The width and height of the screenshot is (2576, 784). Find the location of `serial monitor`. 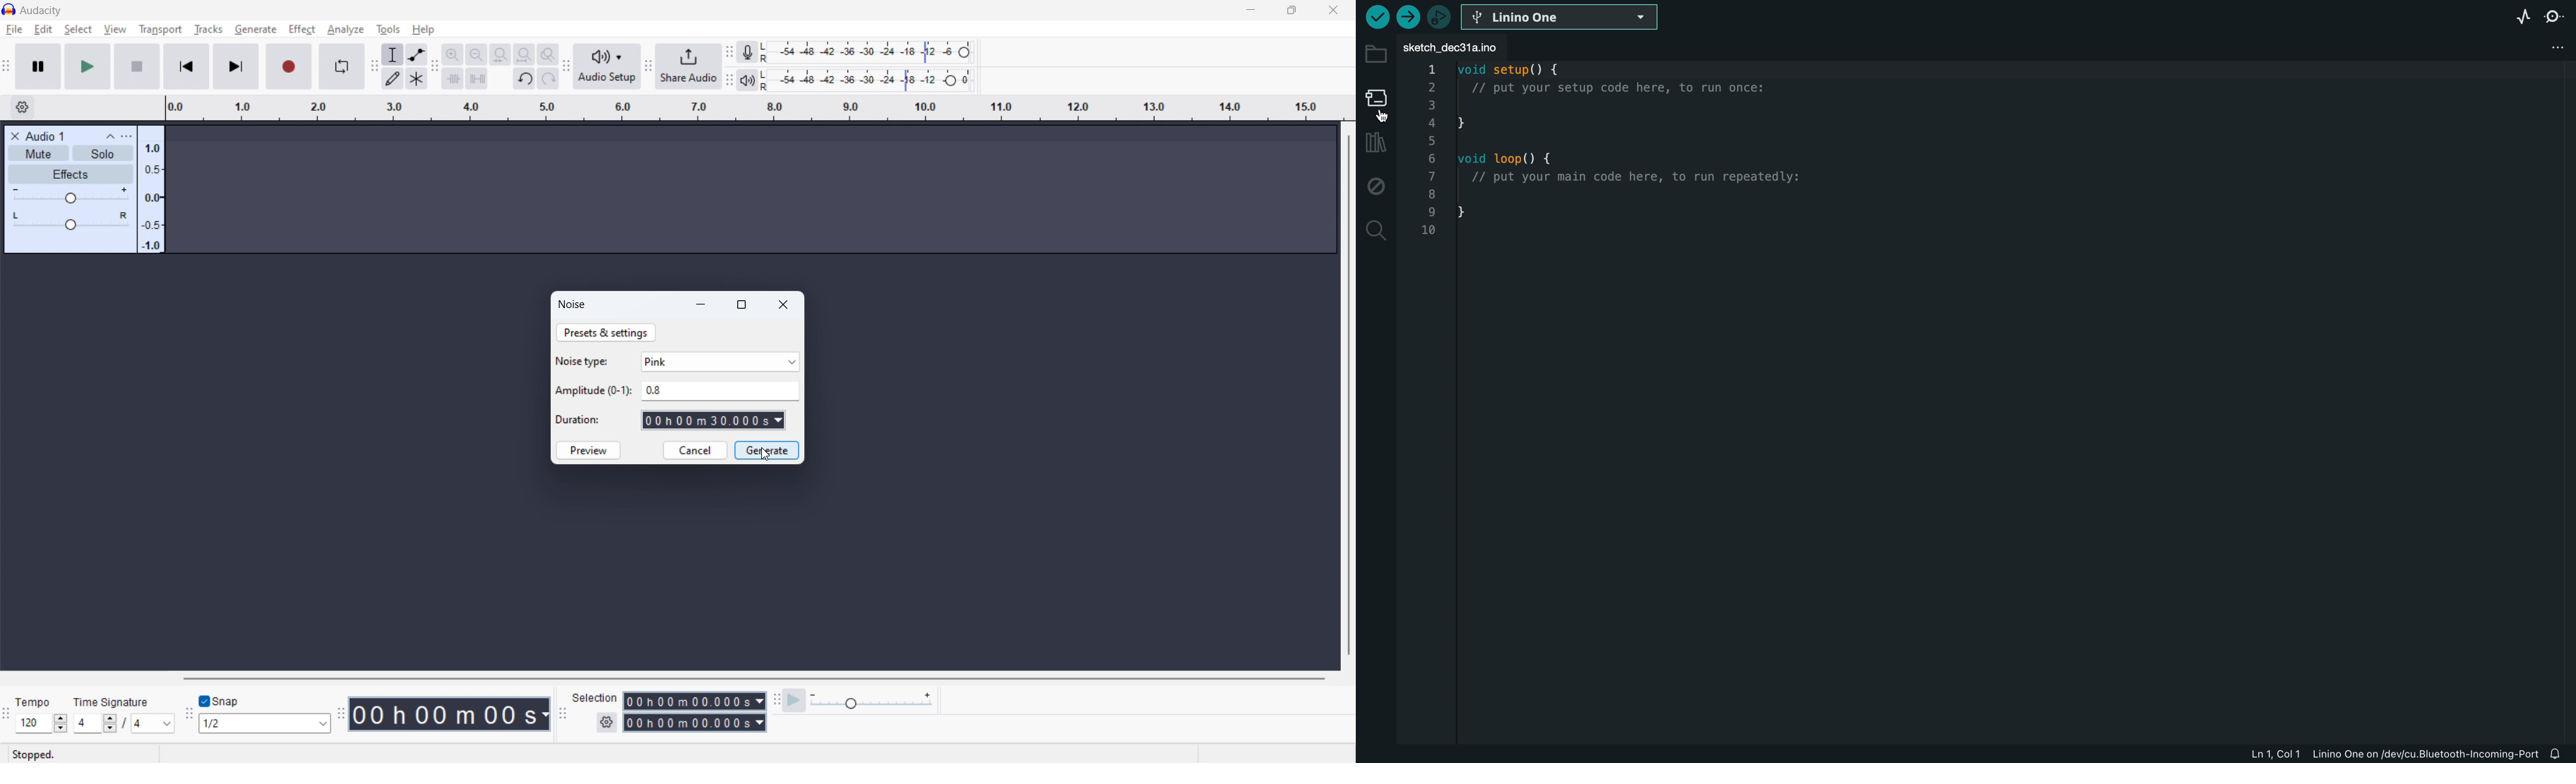

serial monitor is located at coordinates (2558, 17).